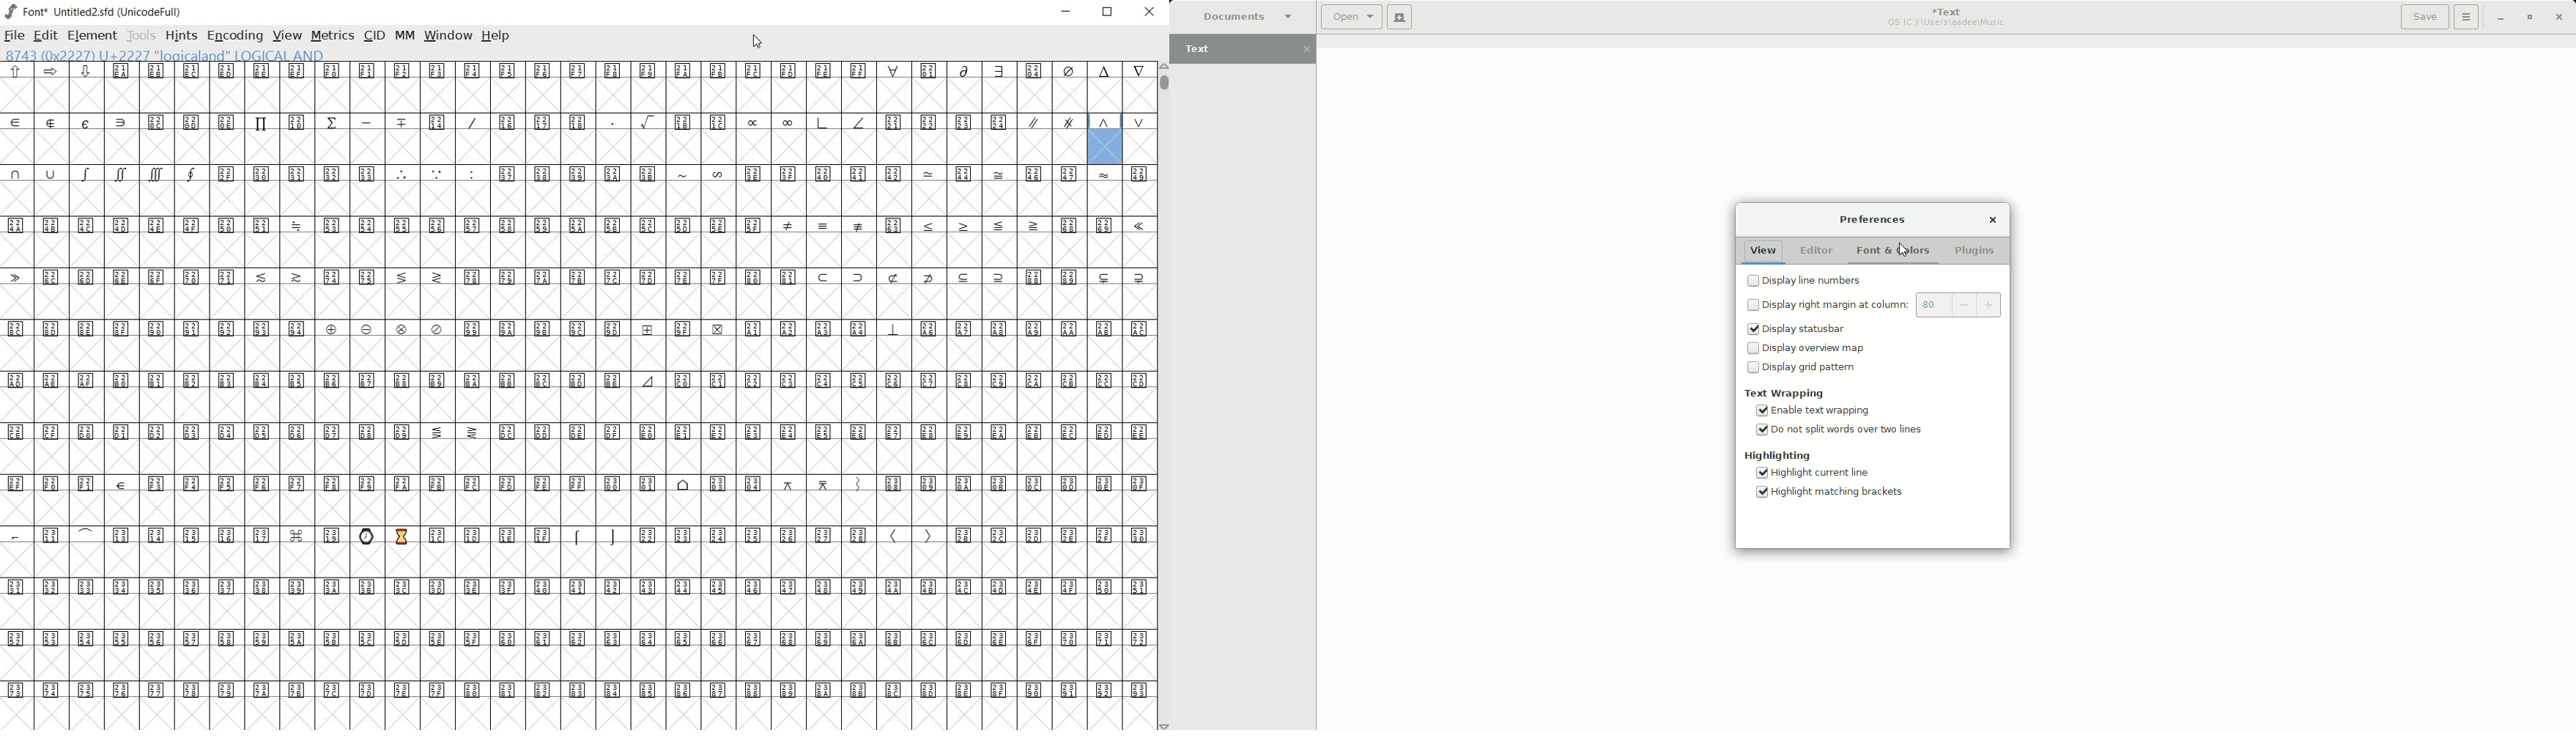  I want to click on Do not split words, so click(1844, 431).